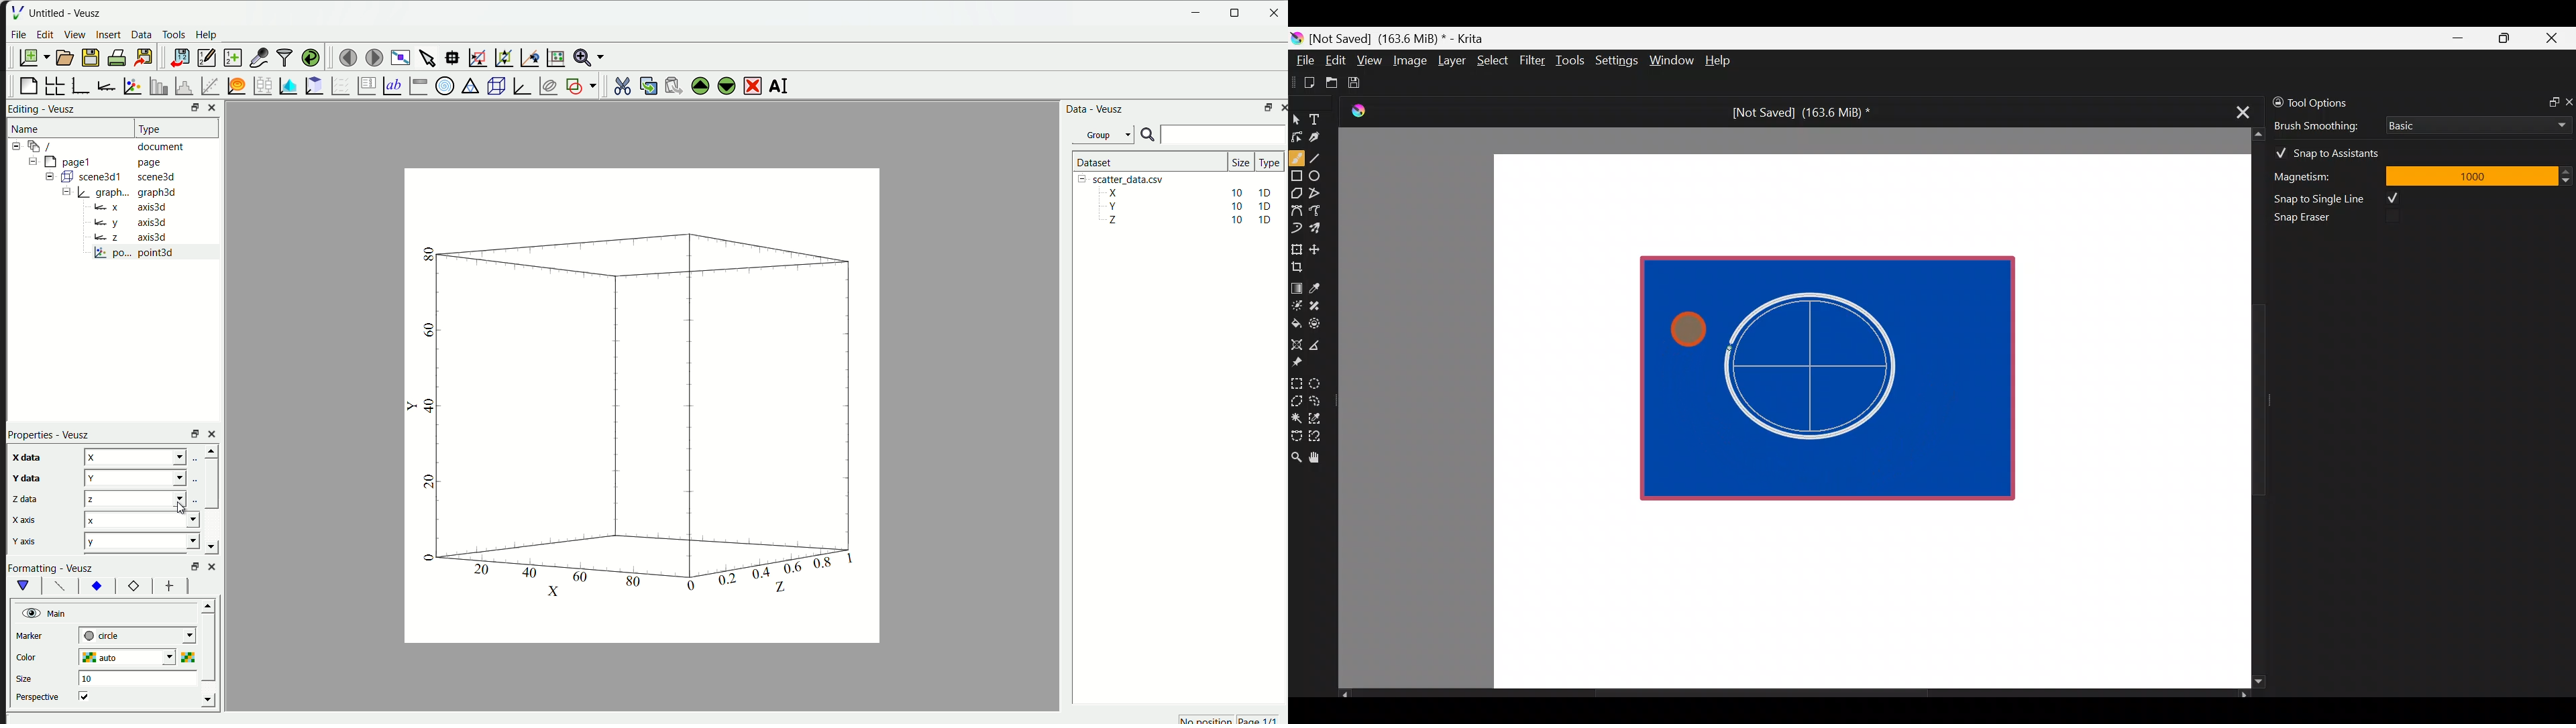 This screenshot has width=2576, height=728. What do you see at coordinates (38, 697) in the screenshot?
I see `perspective` at bounding box center [38, 697].